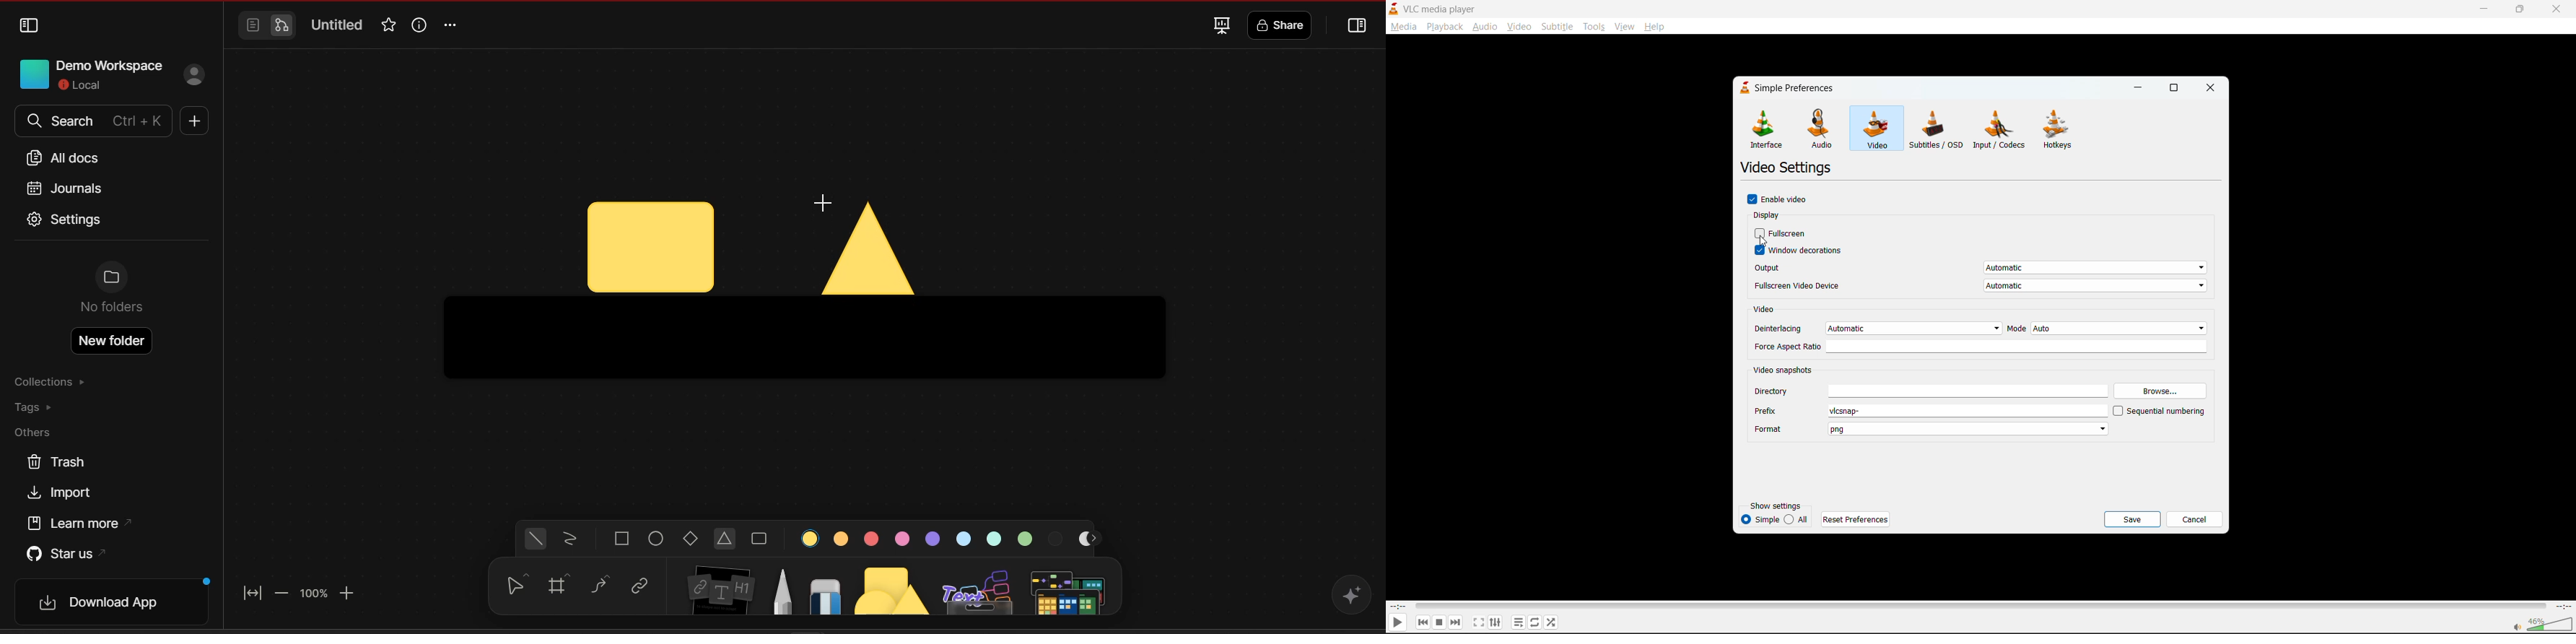 The height and width of the screenshot is (644, 2576). I want to click on total track time, so click(2563, 605).